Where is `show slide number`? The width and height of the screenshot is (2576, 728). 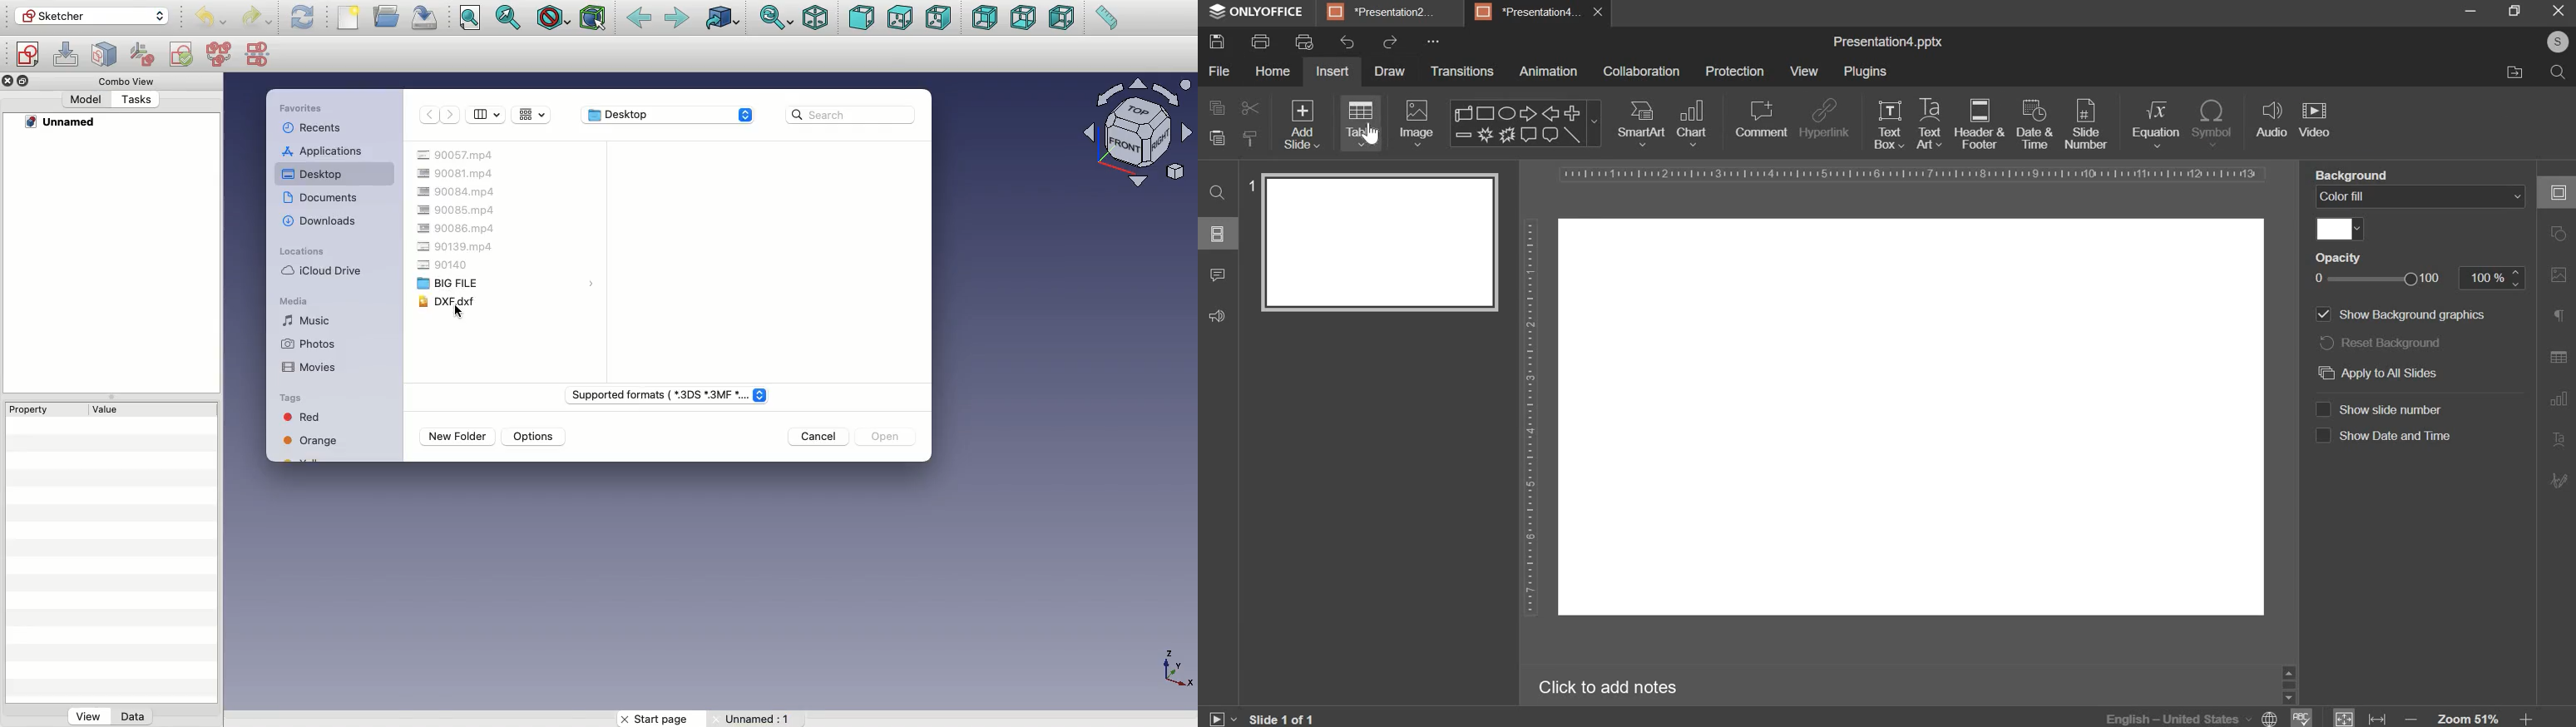 show slide number is located at coordinates (2379, 408).